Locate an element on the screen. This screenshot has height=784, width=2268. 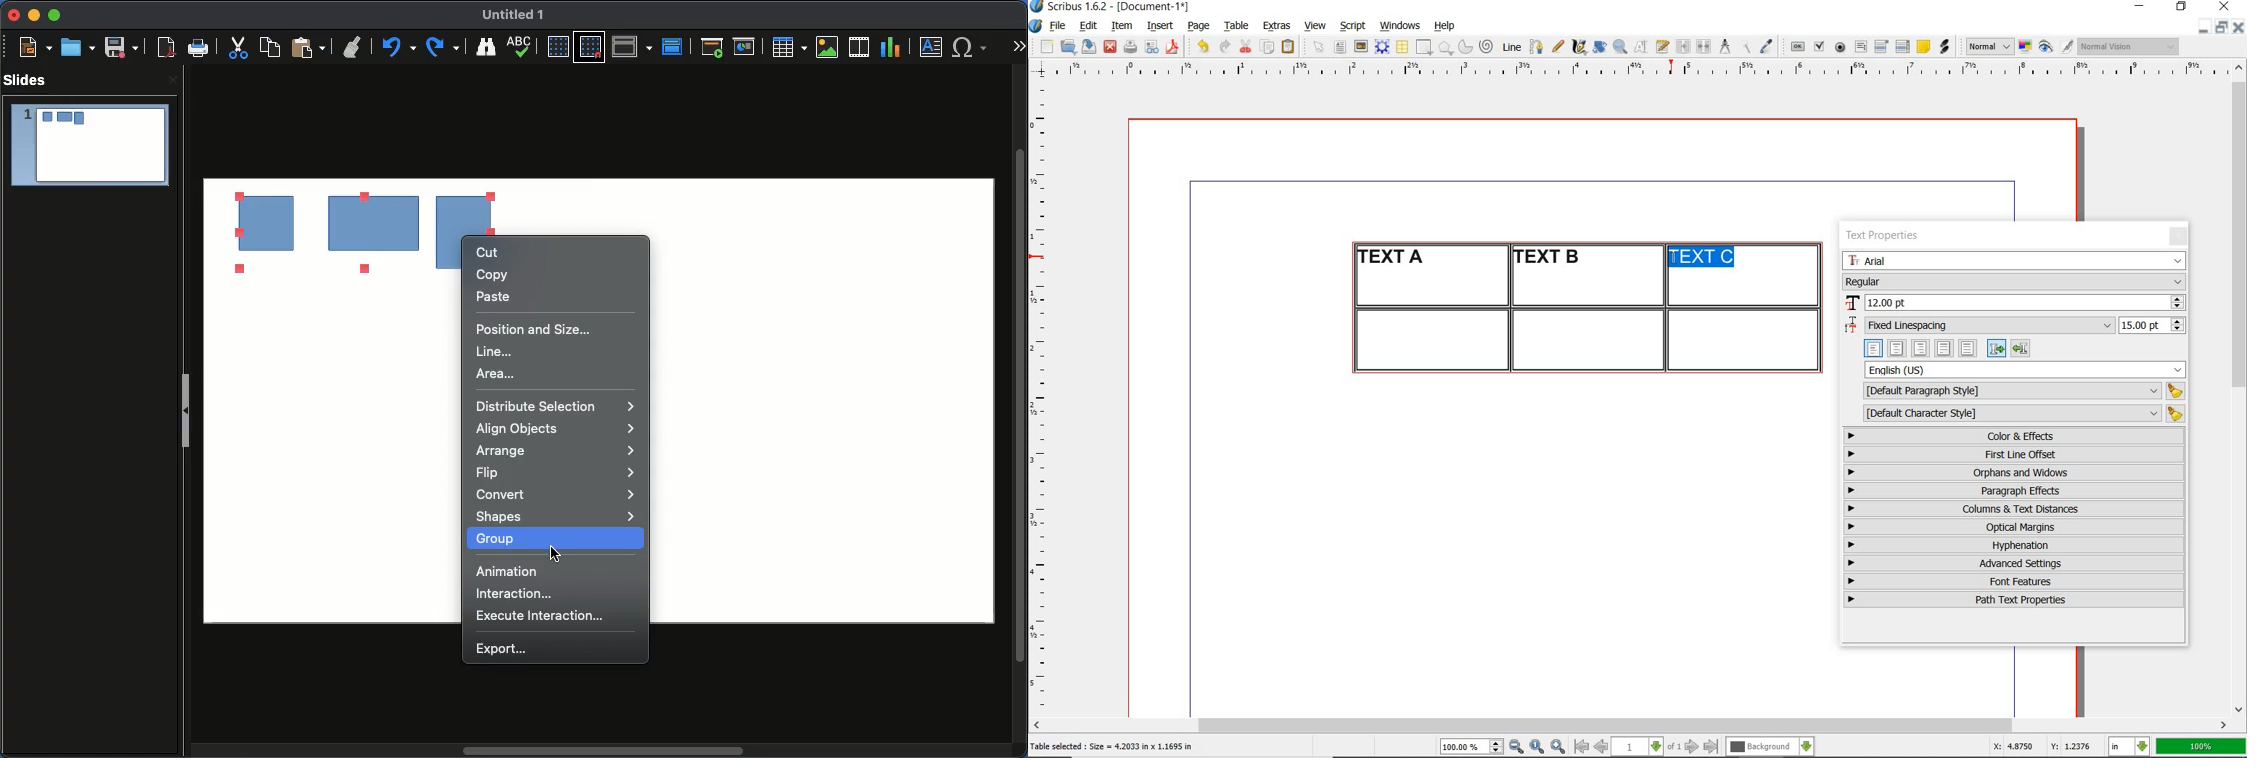
copy item properties is located at coordinates (1745, 46).